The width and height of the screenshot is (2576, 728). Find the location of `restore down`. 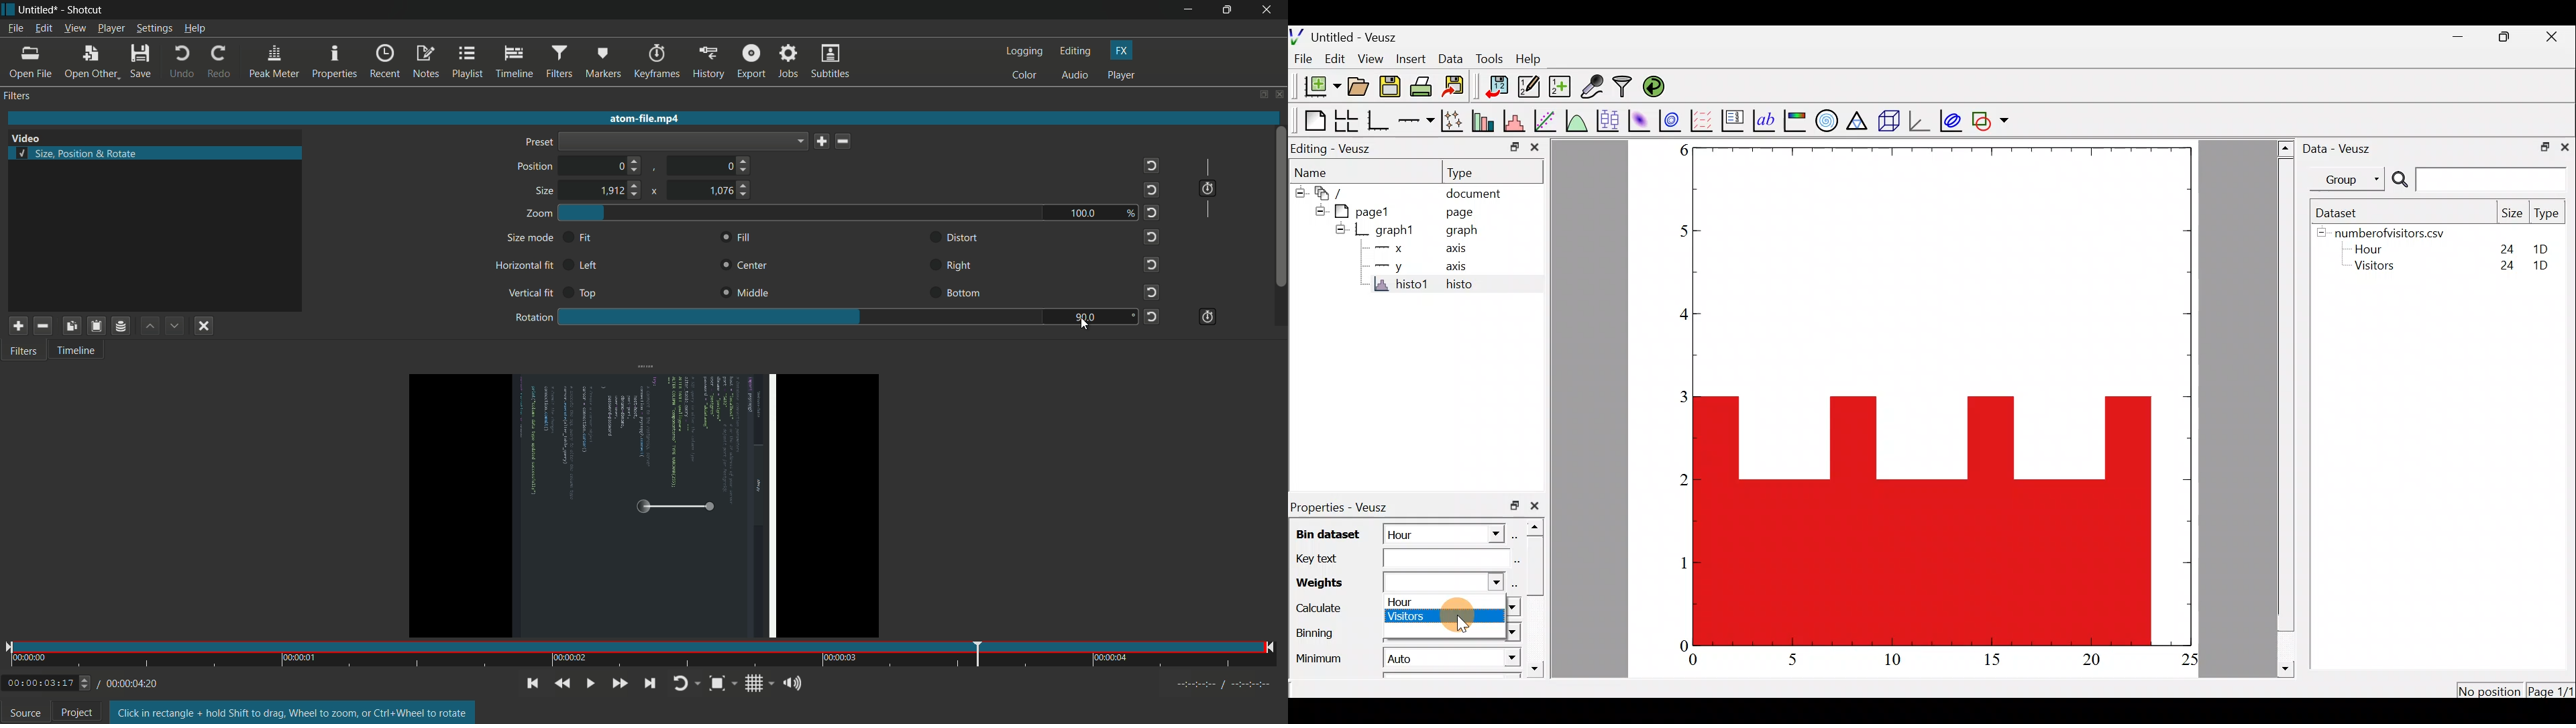

restore down is located at coordinates (1512, 505).